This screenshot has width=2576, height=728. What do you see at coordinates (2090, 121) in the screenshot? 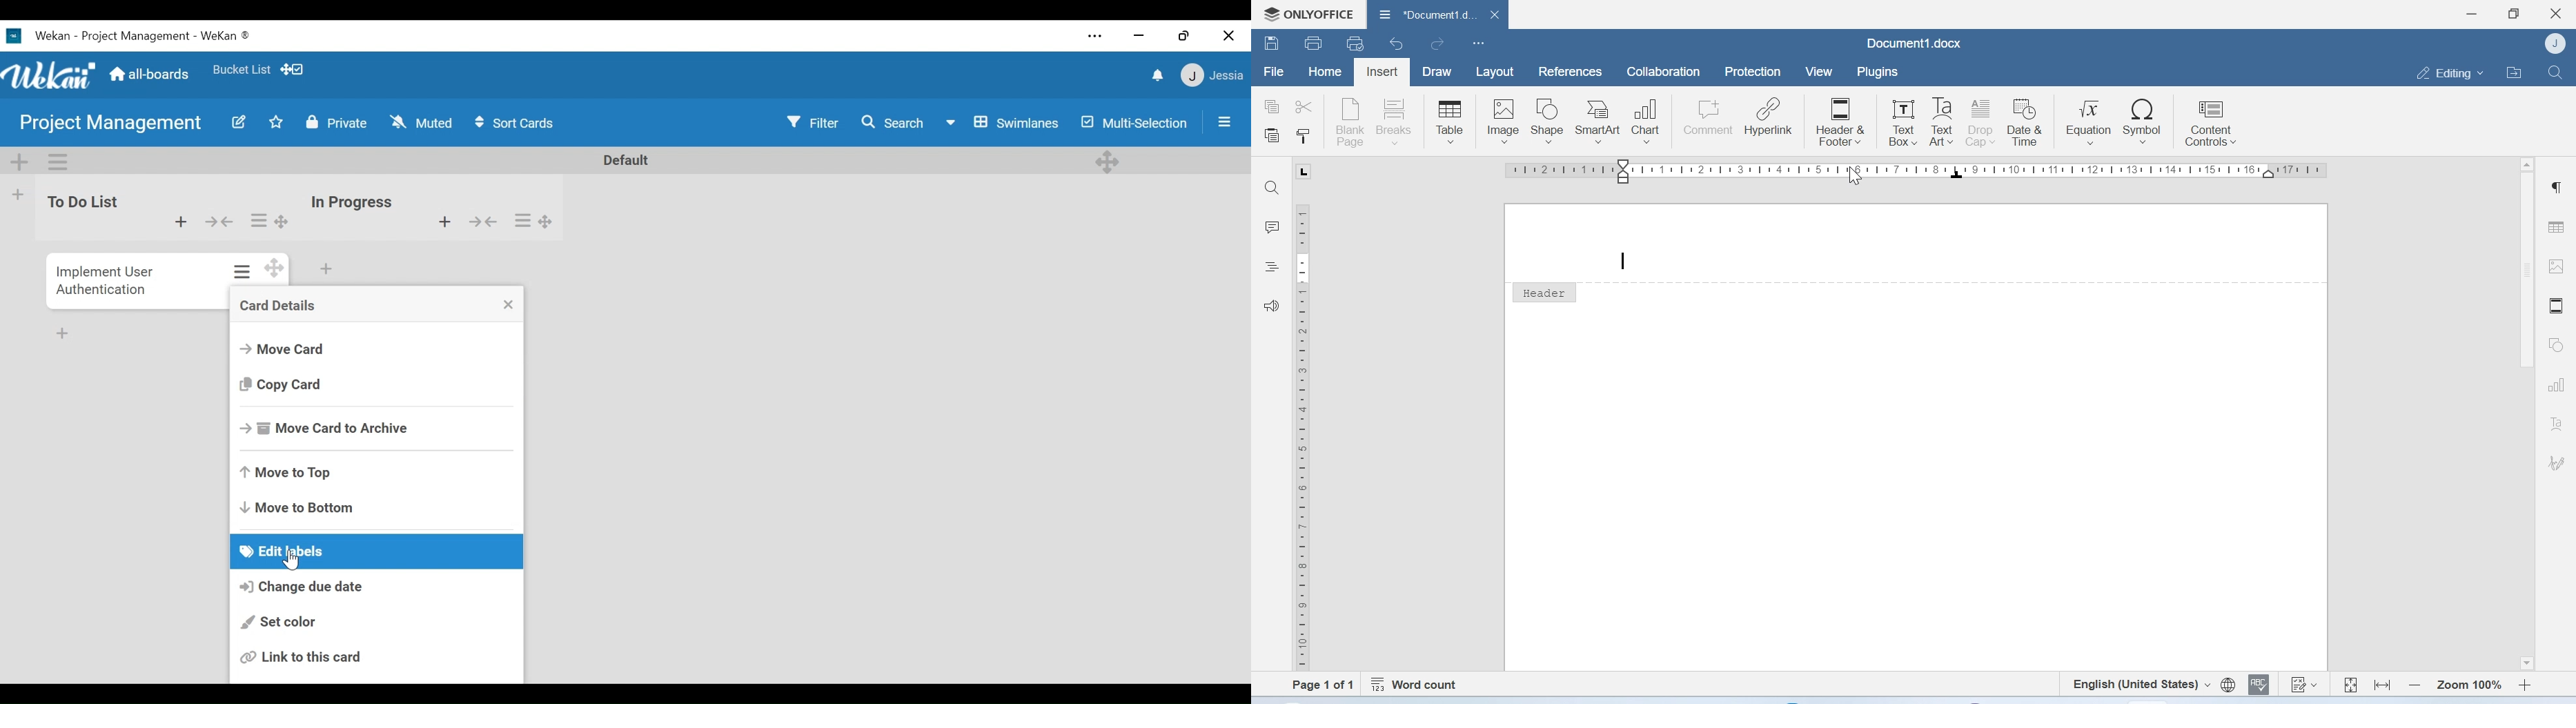
I see `Equation` at bounding box center [2090, 121].